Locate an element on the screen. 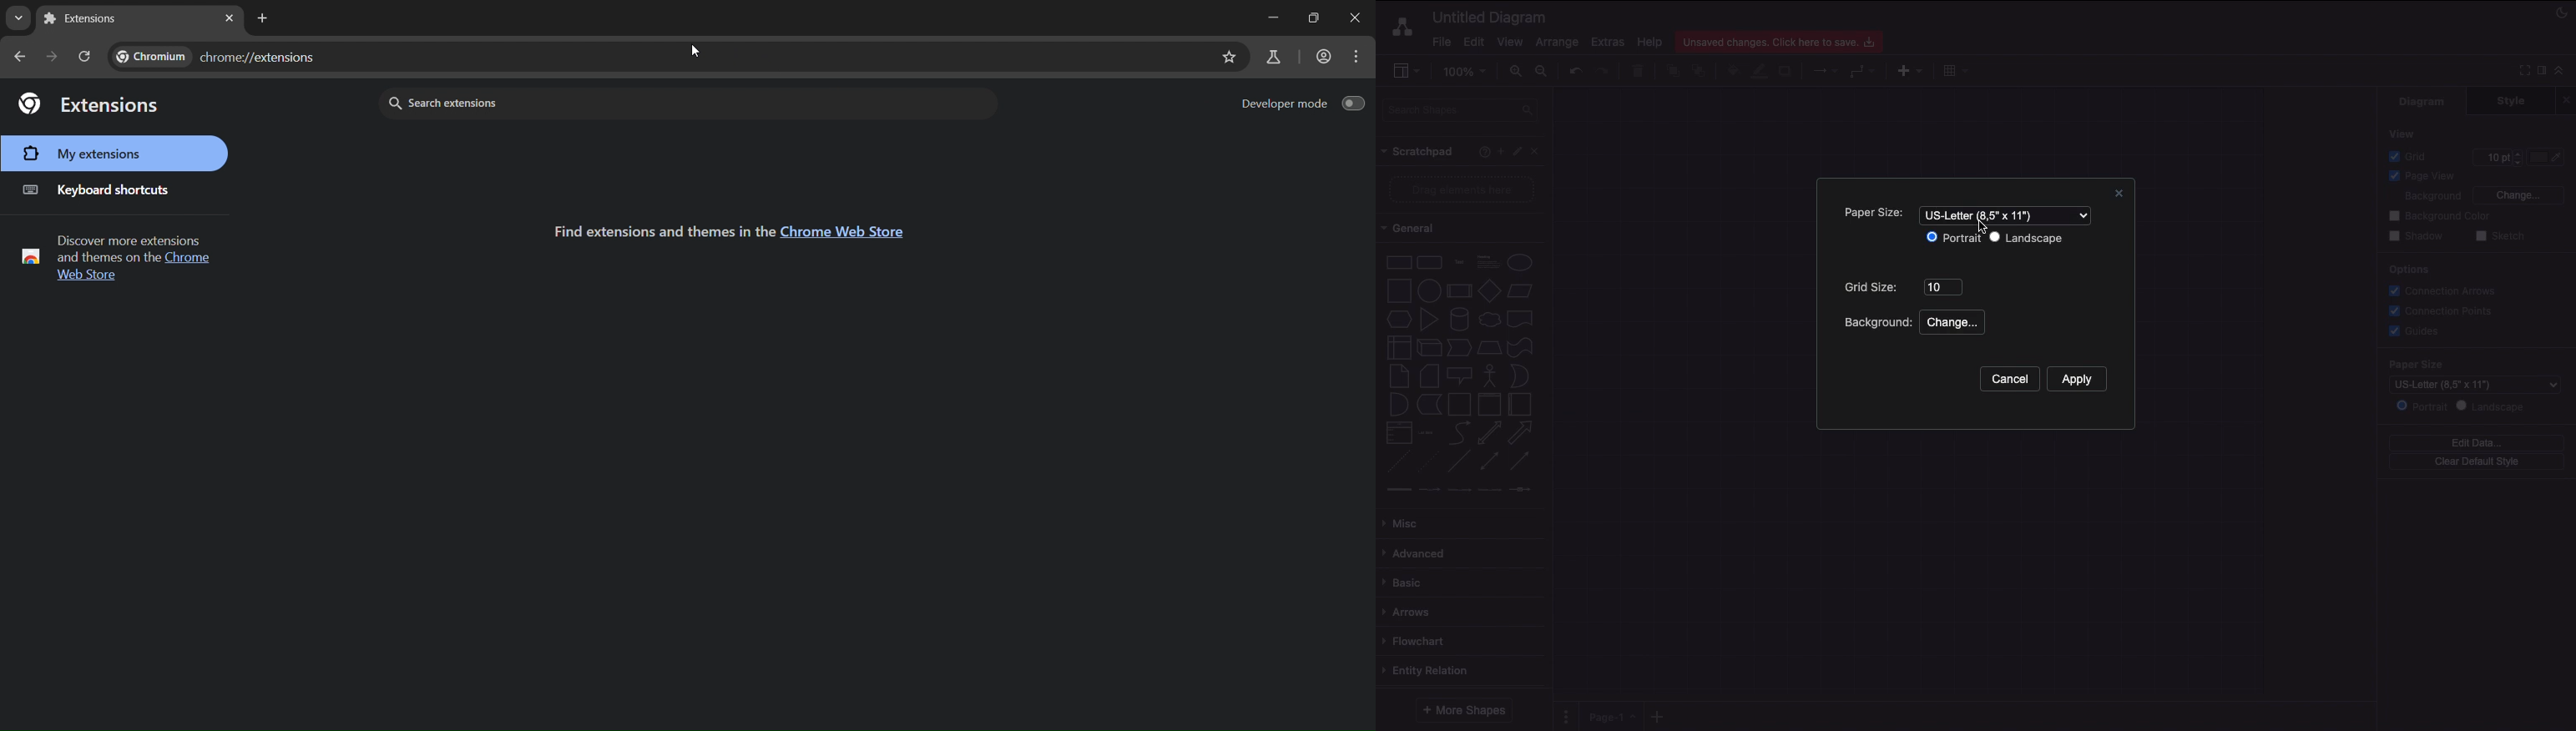  Trash is located at coordinates (1640, 72).